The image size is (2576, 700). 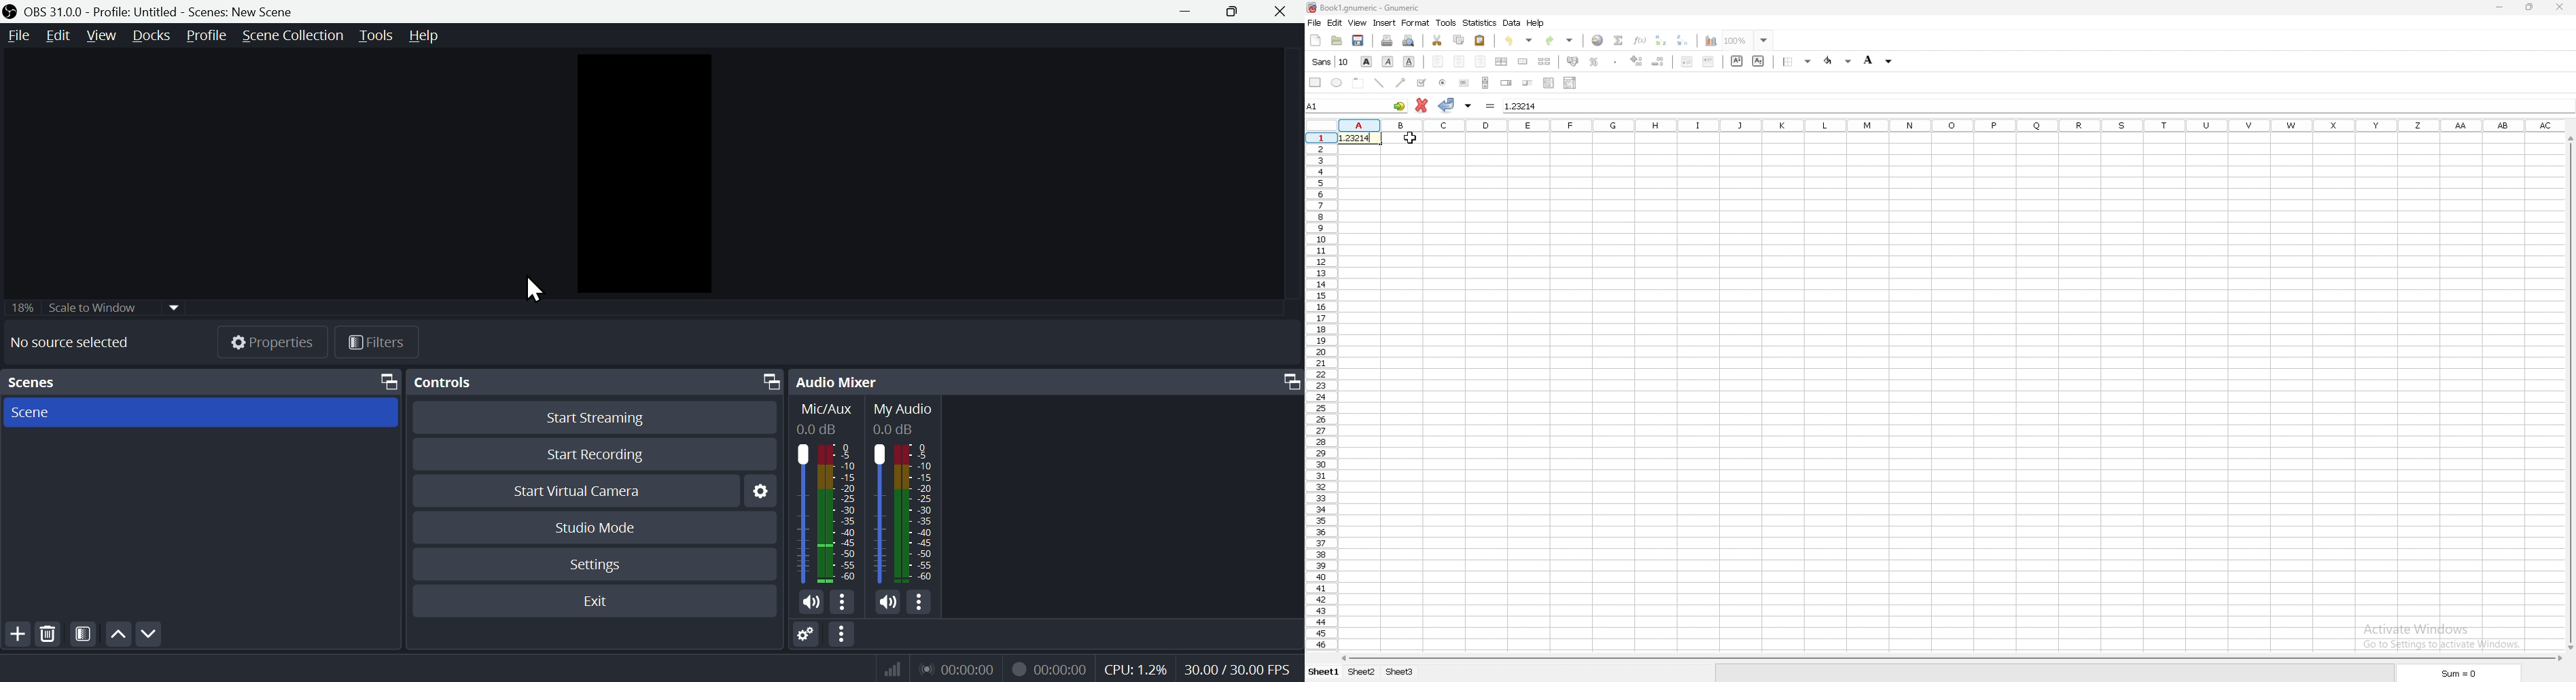 I want to click on Audio Mixer, so click(x=840, y=381).